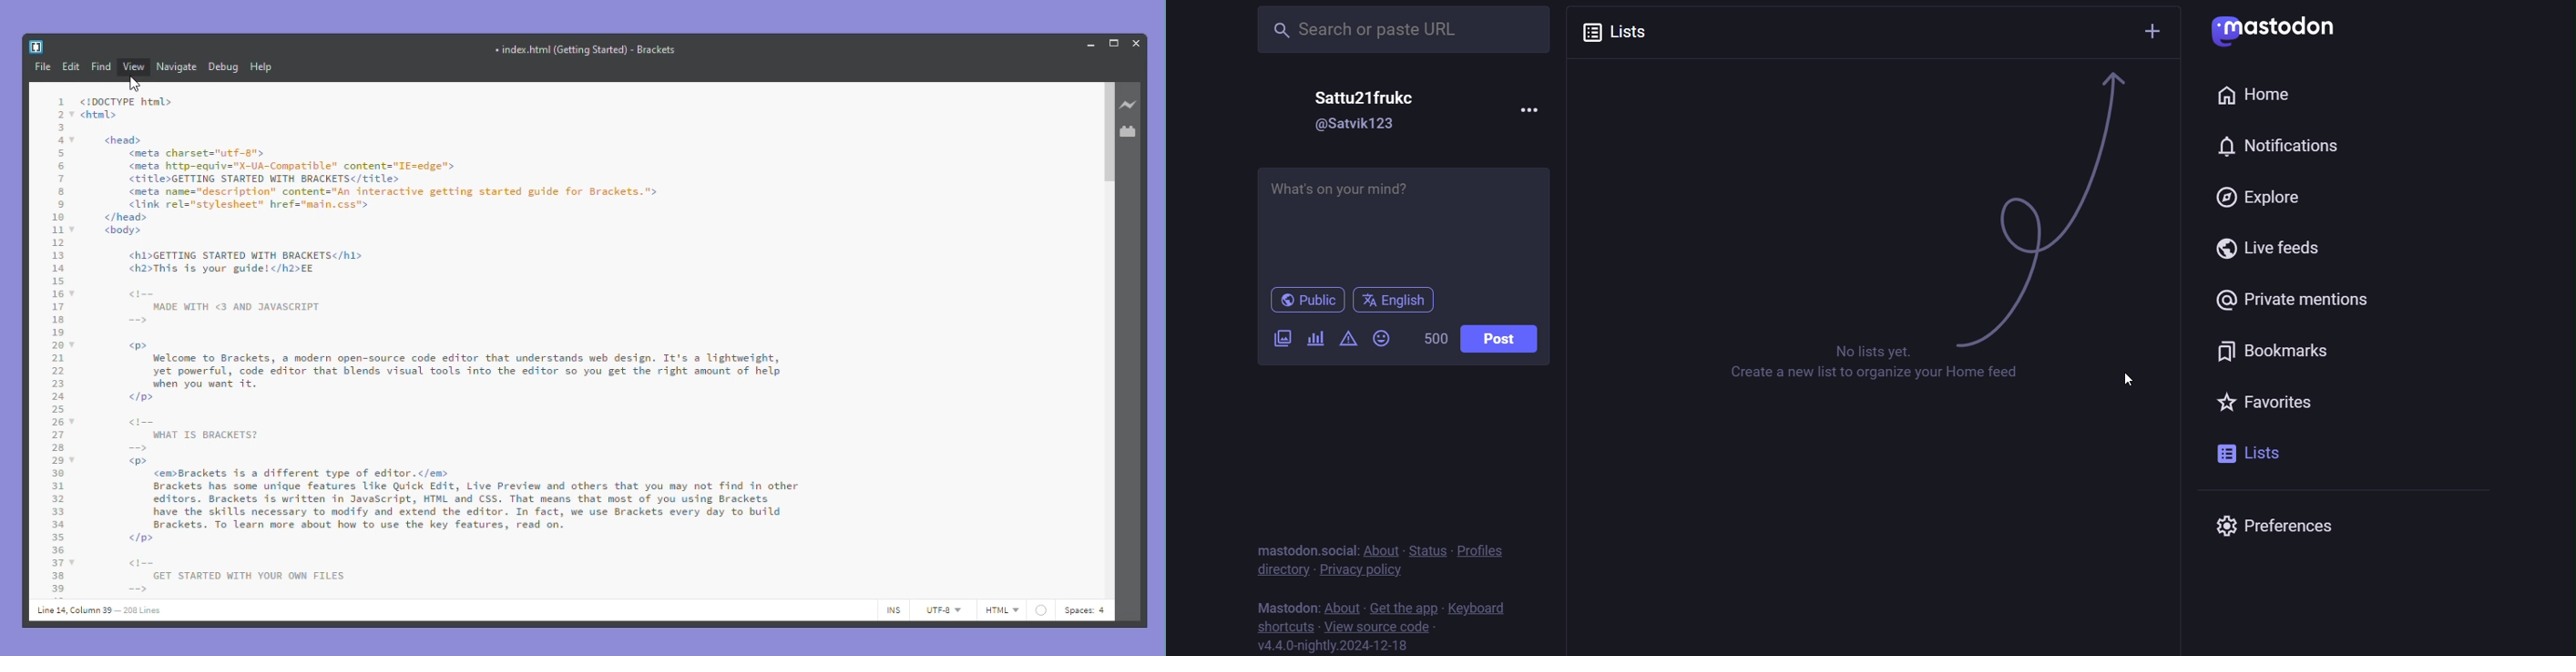 The image size is (2576, 672). I want to click on cursor, so click(135, 84).